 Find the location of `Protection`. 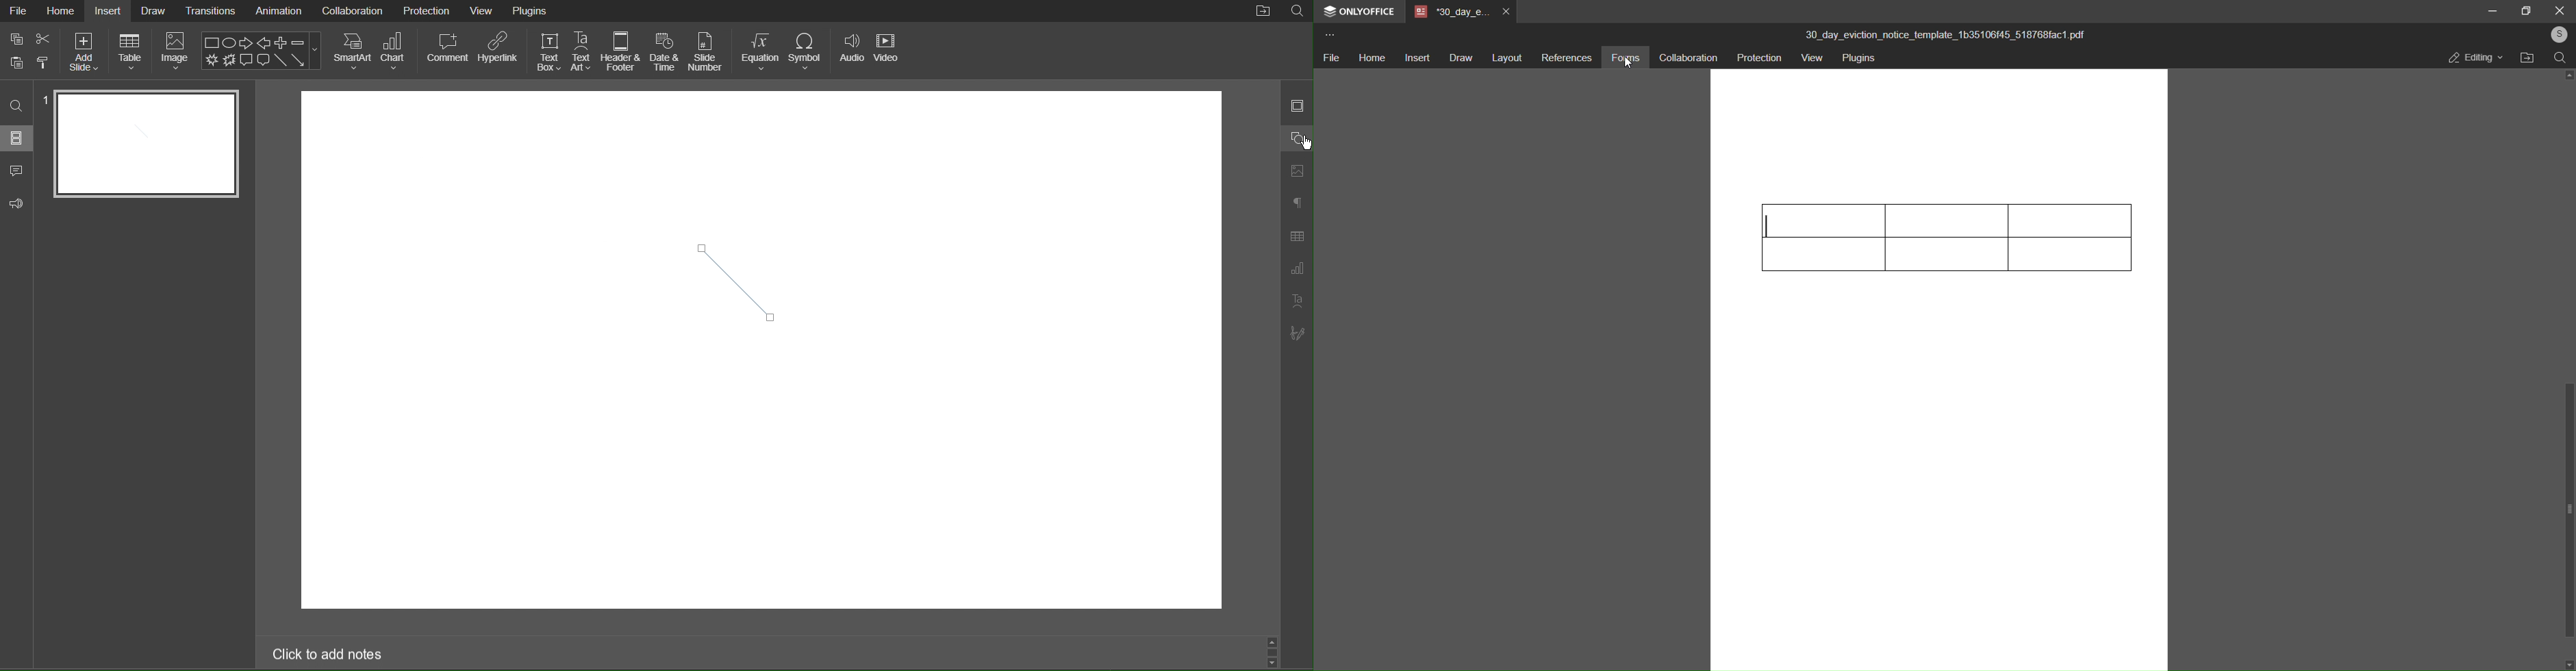

Protection is located at coordinates (427, 10).